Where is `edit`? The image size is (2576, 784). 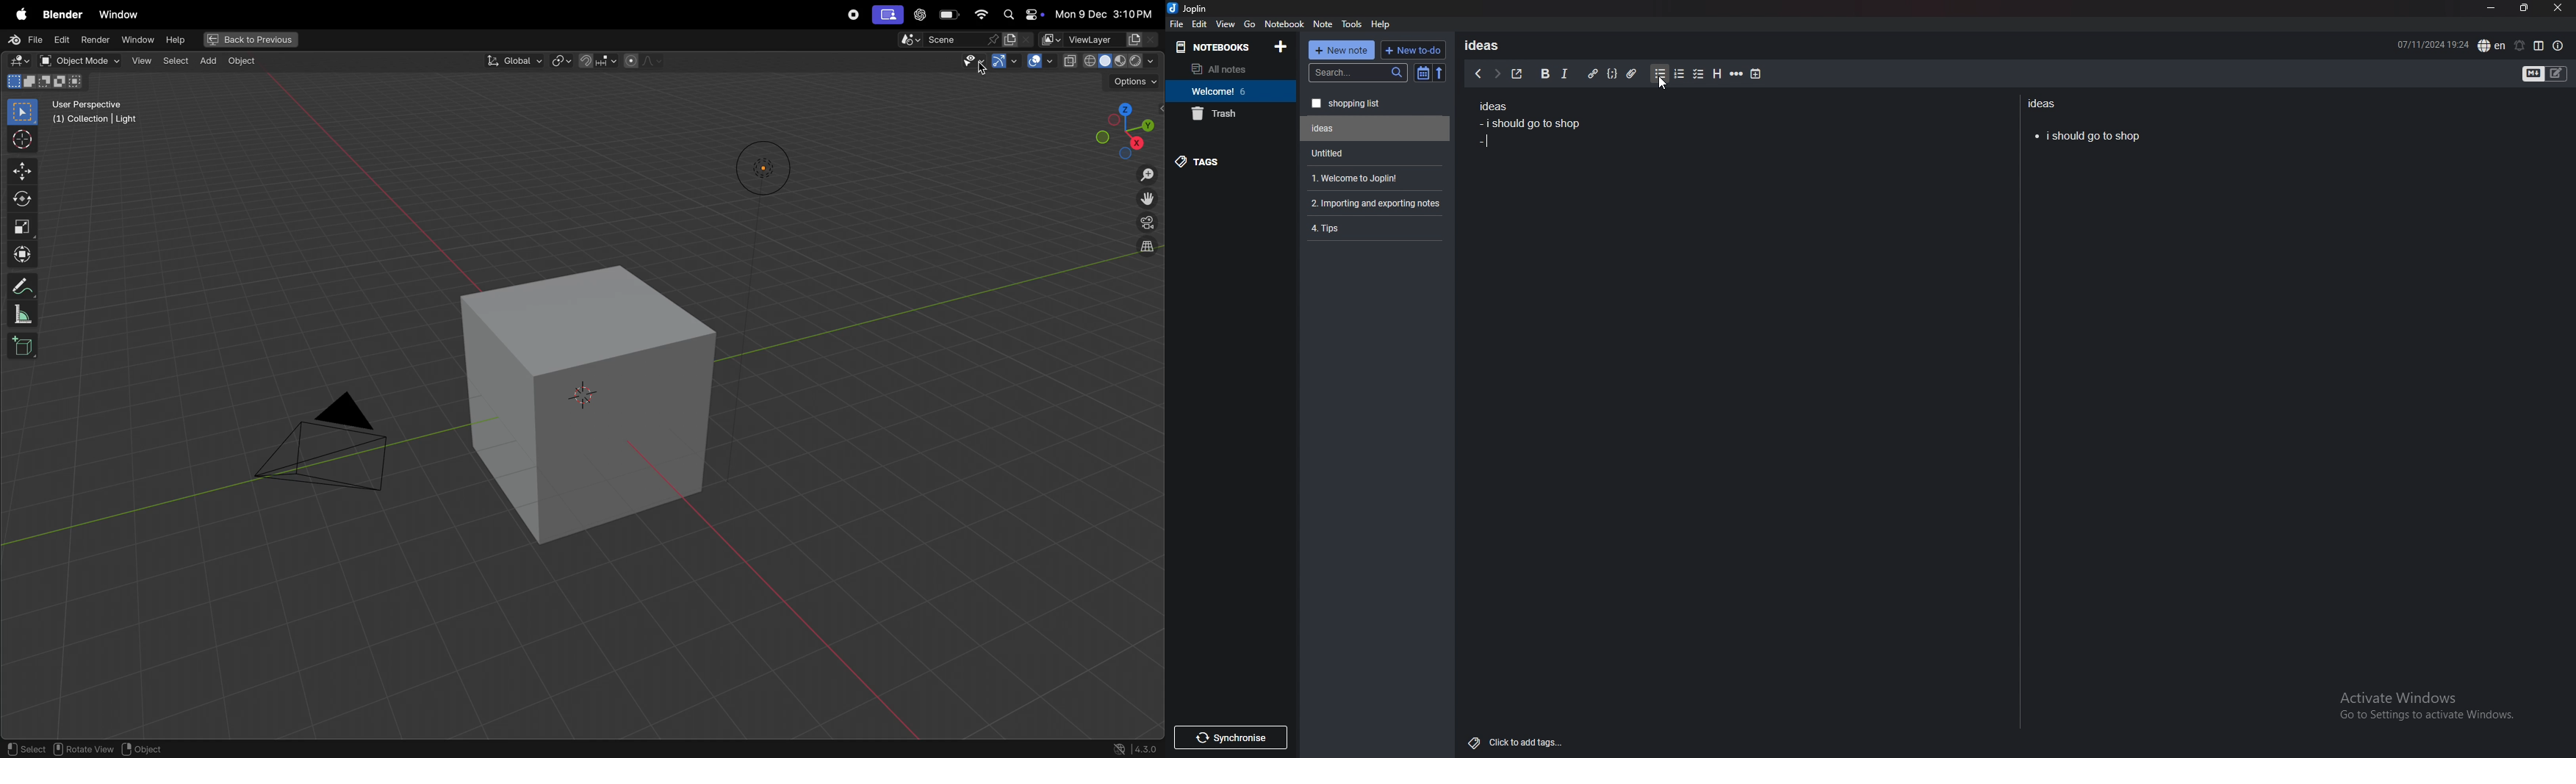
edit is located at coordinates (1199, 24).